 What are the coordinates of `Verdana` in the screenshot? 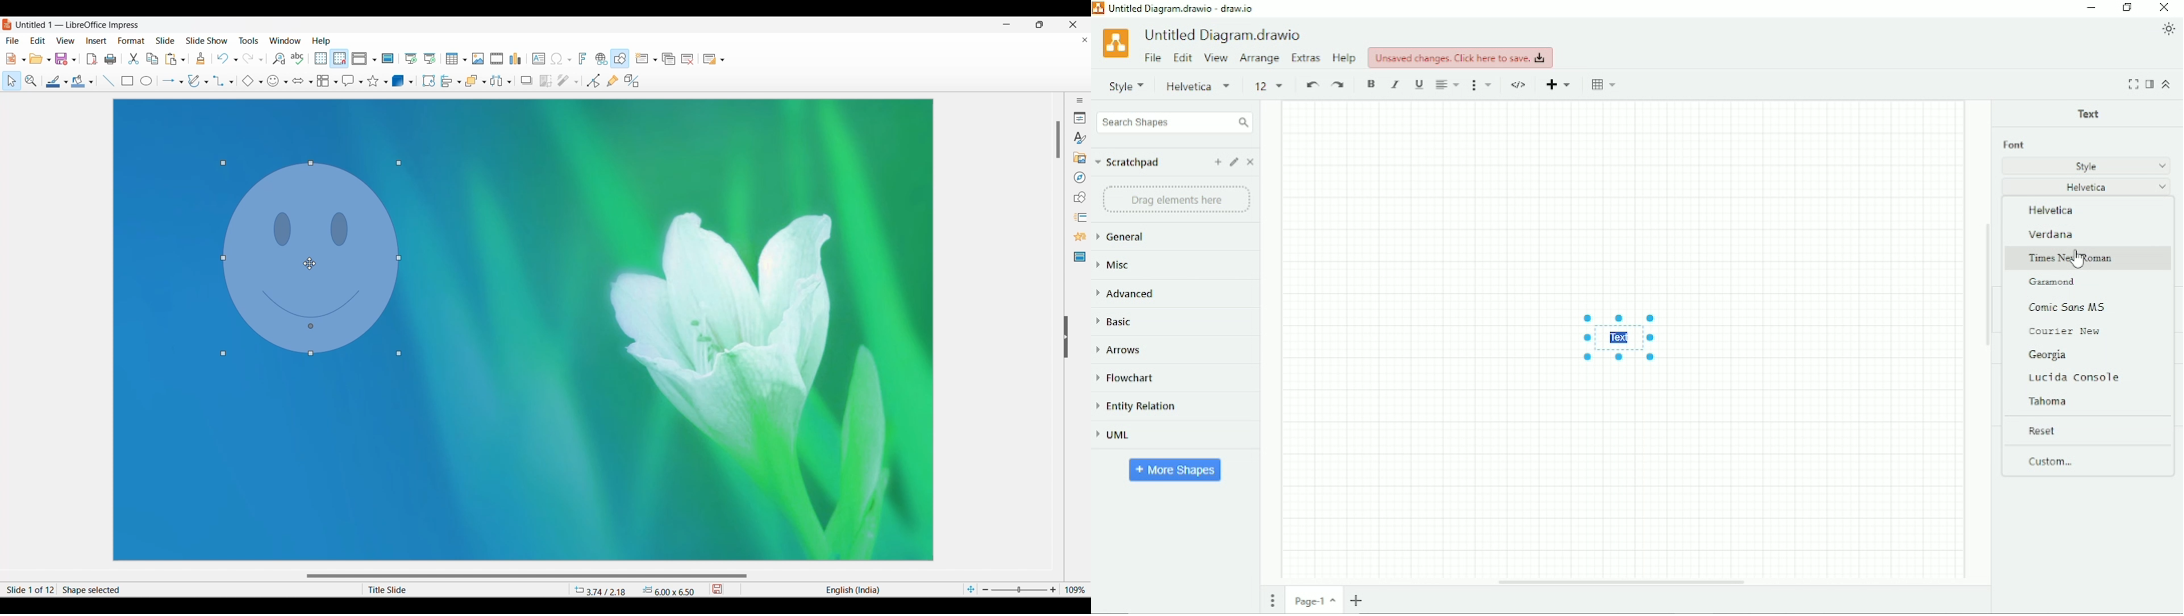 It's located at (2053, 234).